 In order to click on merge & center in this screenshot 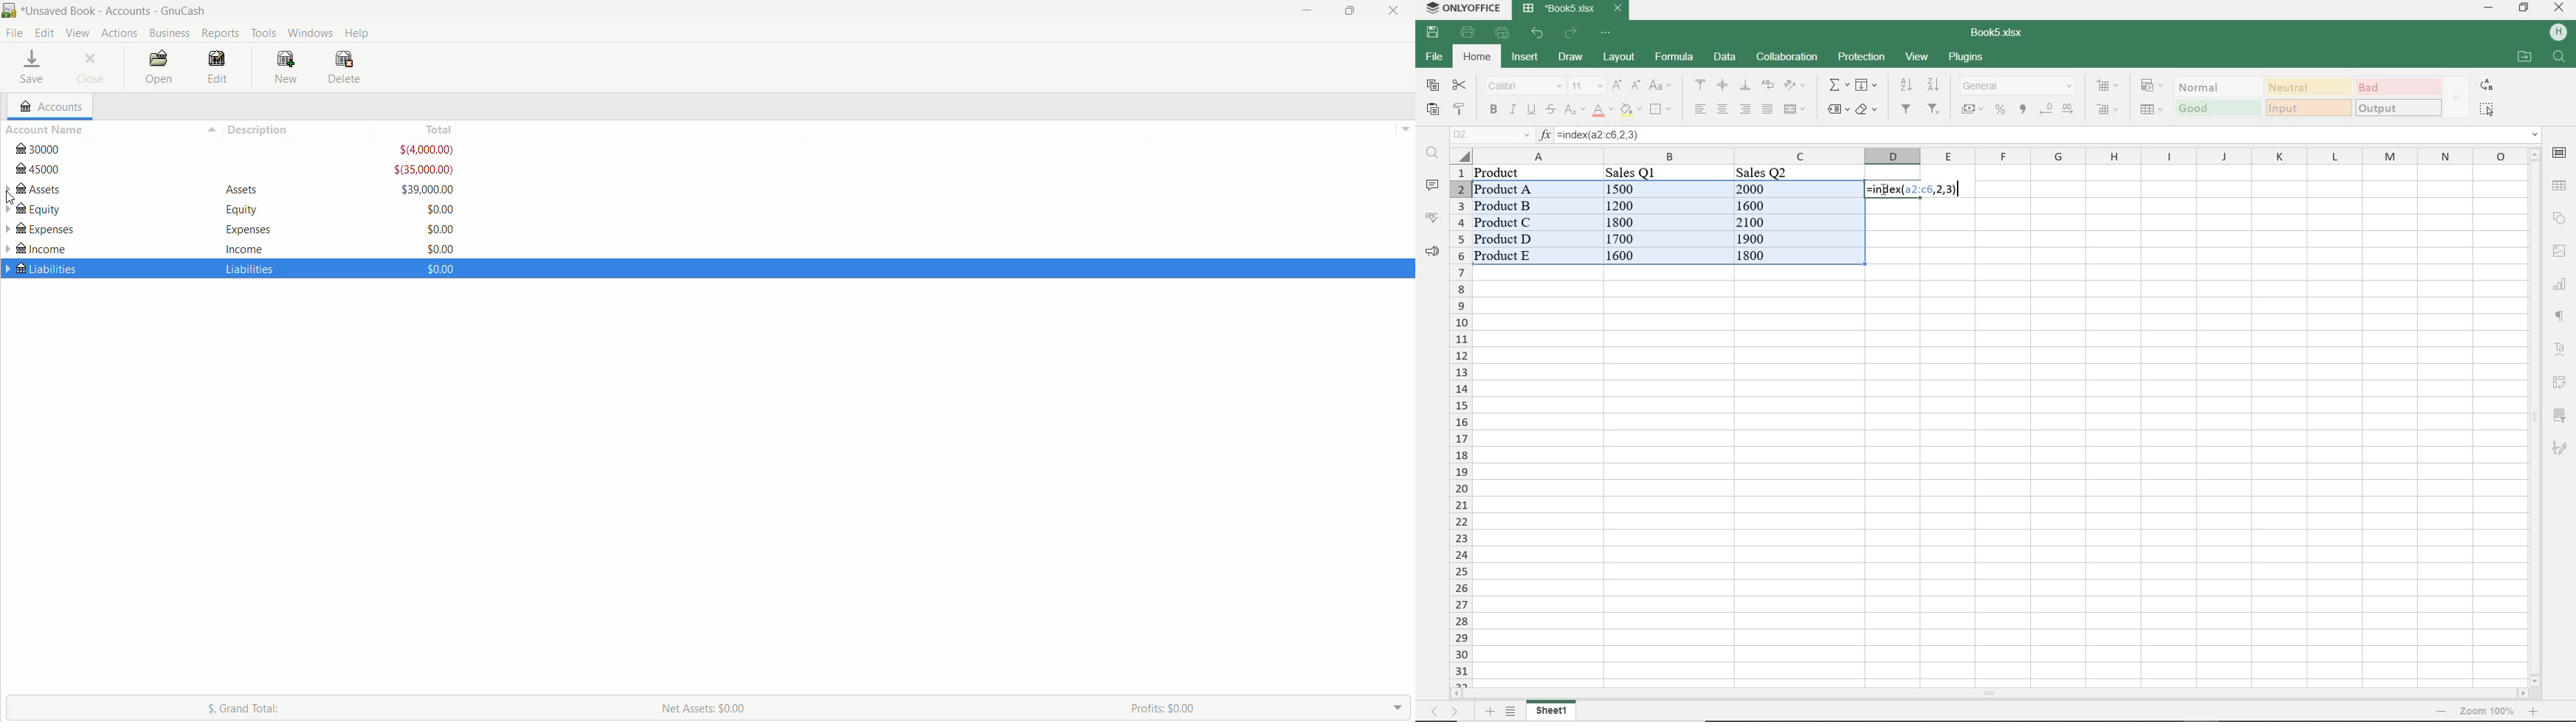, I will do `click(1795, 111)`.